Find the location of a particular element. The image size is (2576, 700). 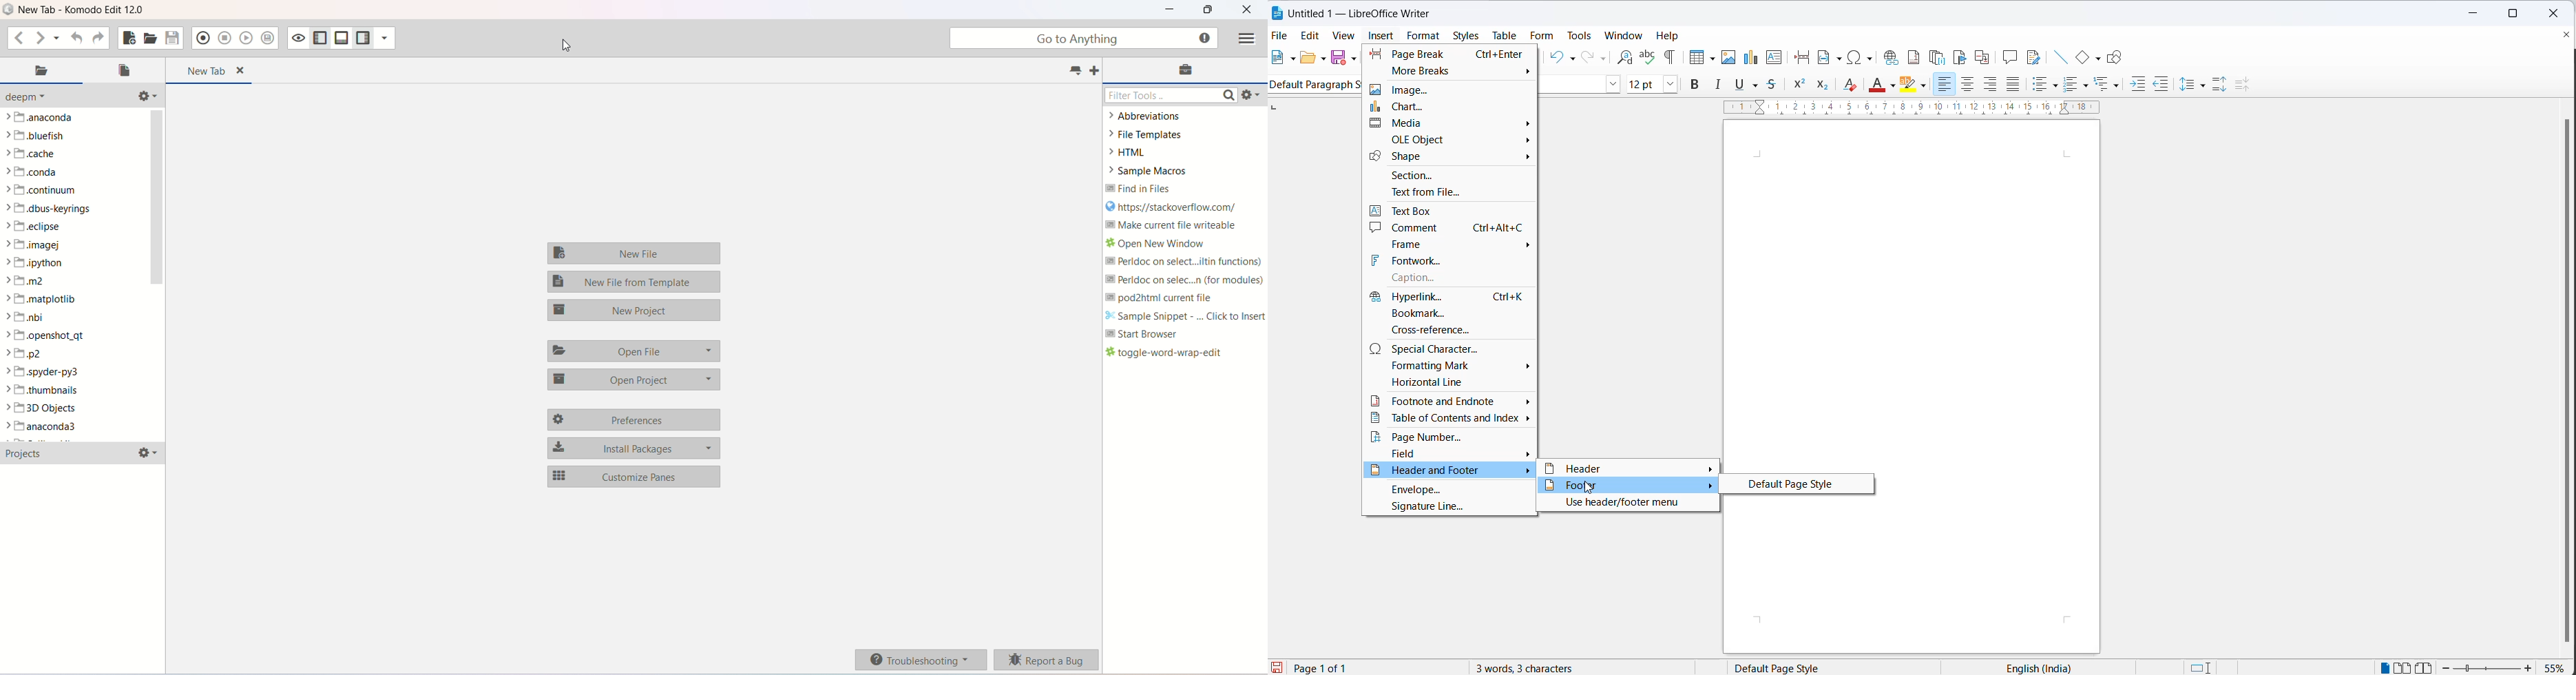

increase indent is located at coordinates (2137, 84).